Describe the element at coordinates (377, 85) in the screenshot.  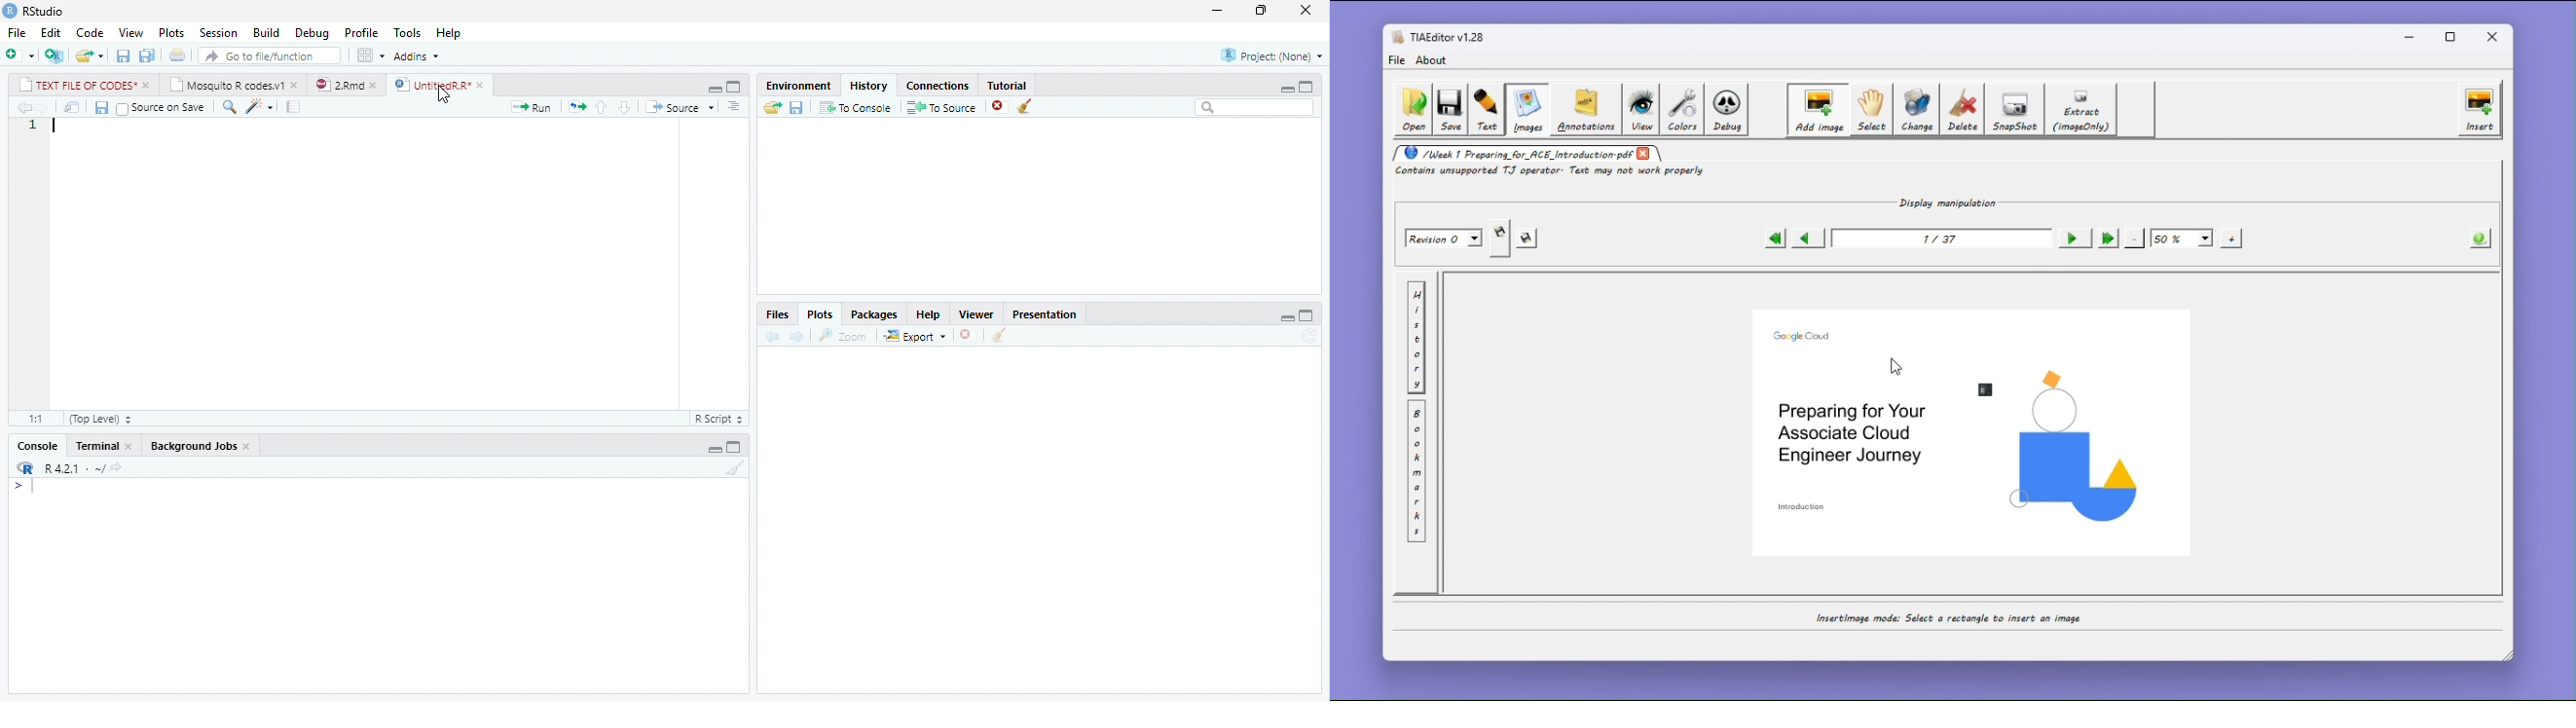
I see `close` at that location.